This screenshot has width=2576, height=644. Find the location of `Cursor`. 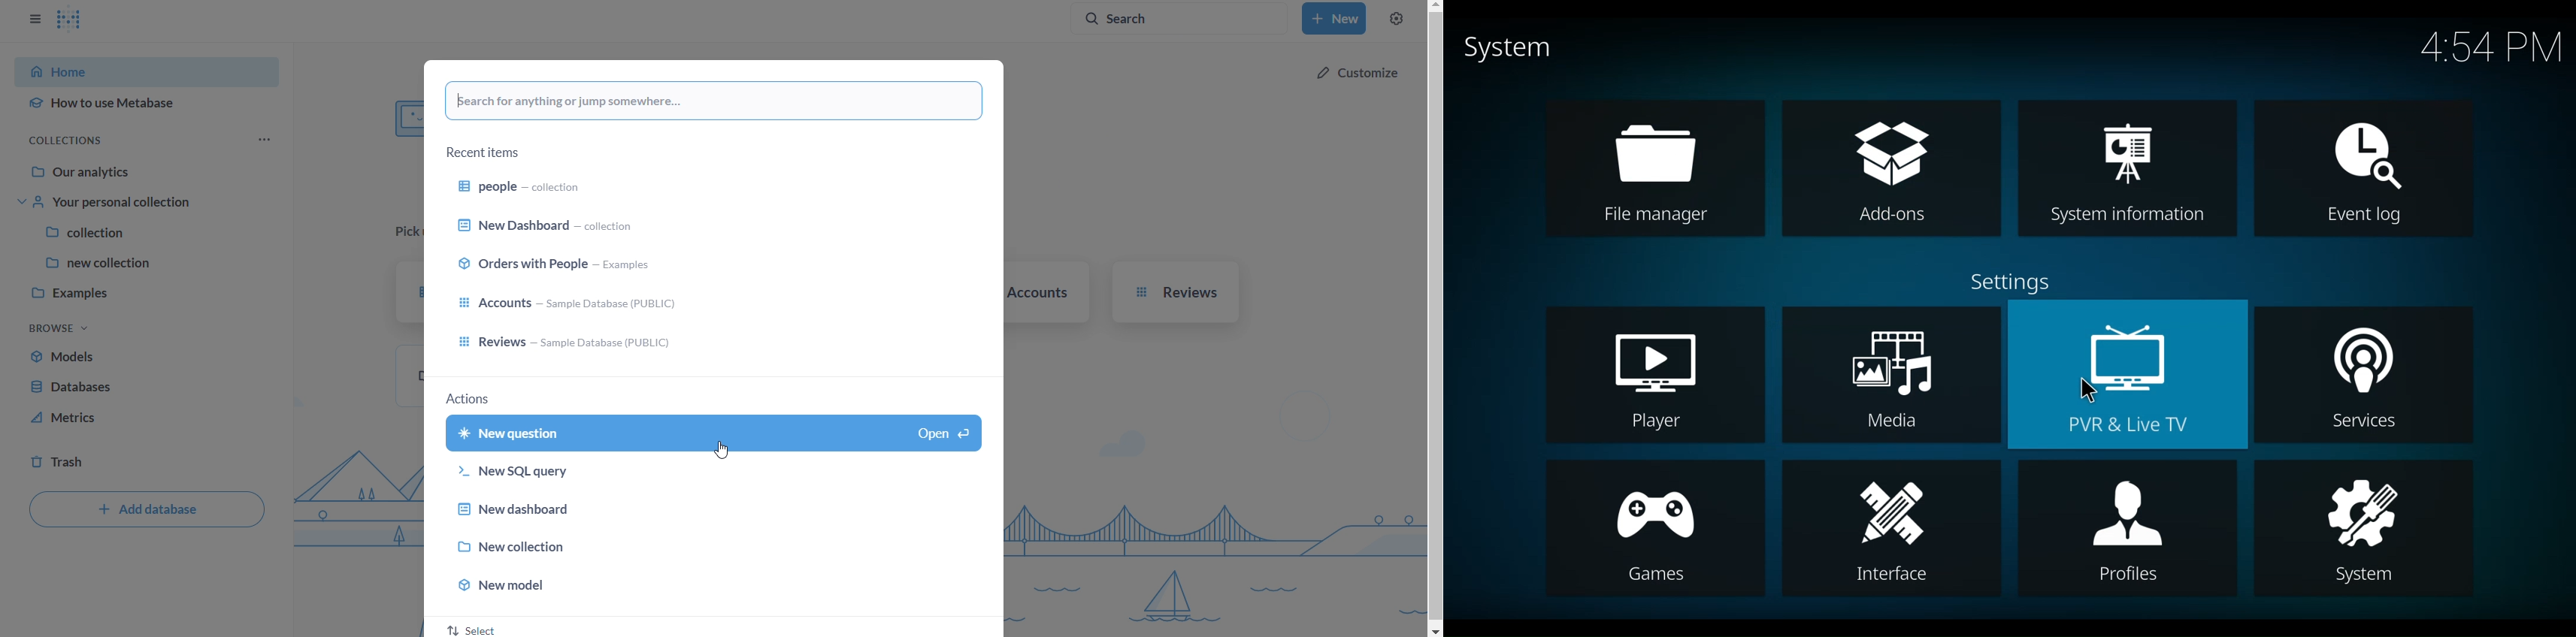

Cursor is located at coordinates (720, 452).